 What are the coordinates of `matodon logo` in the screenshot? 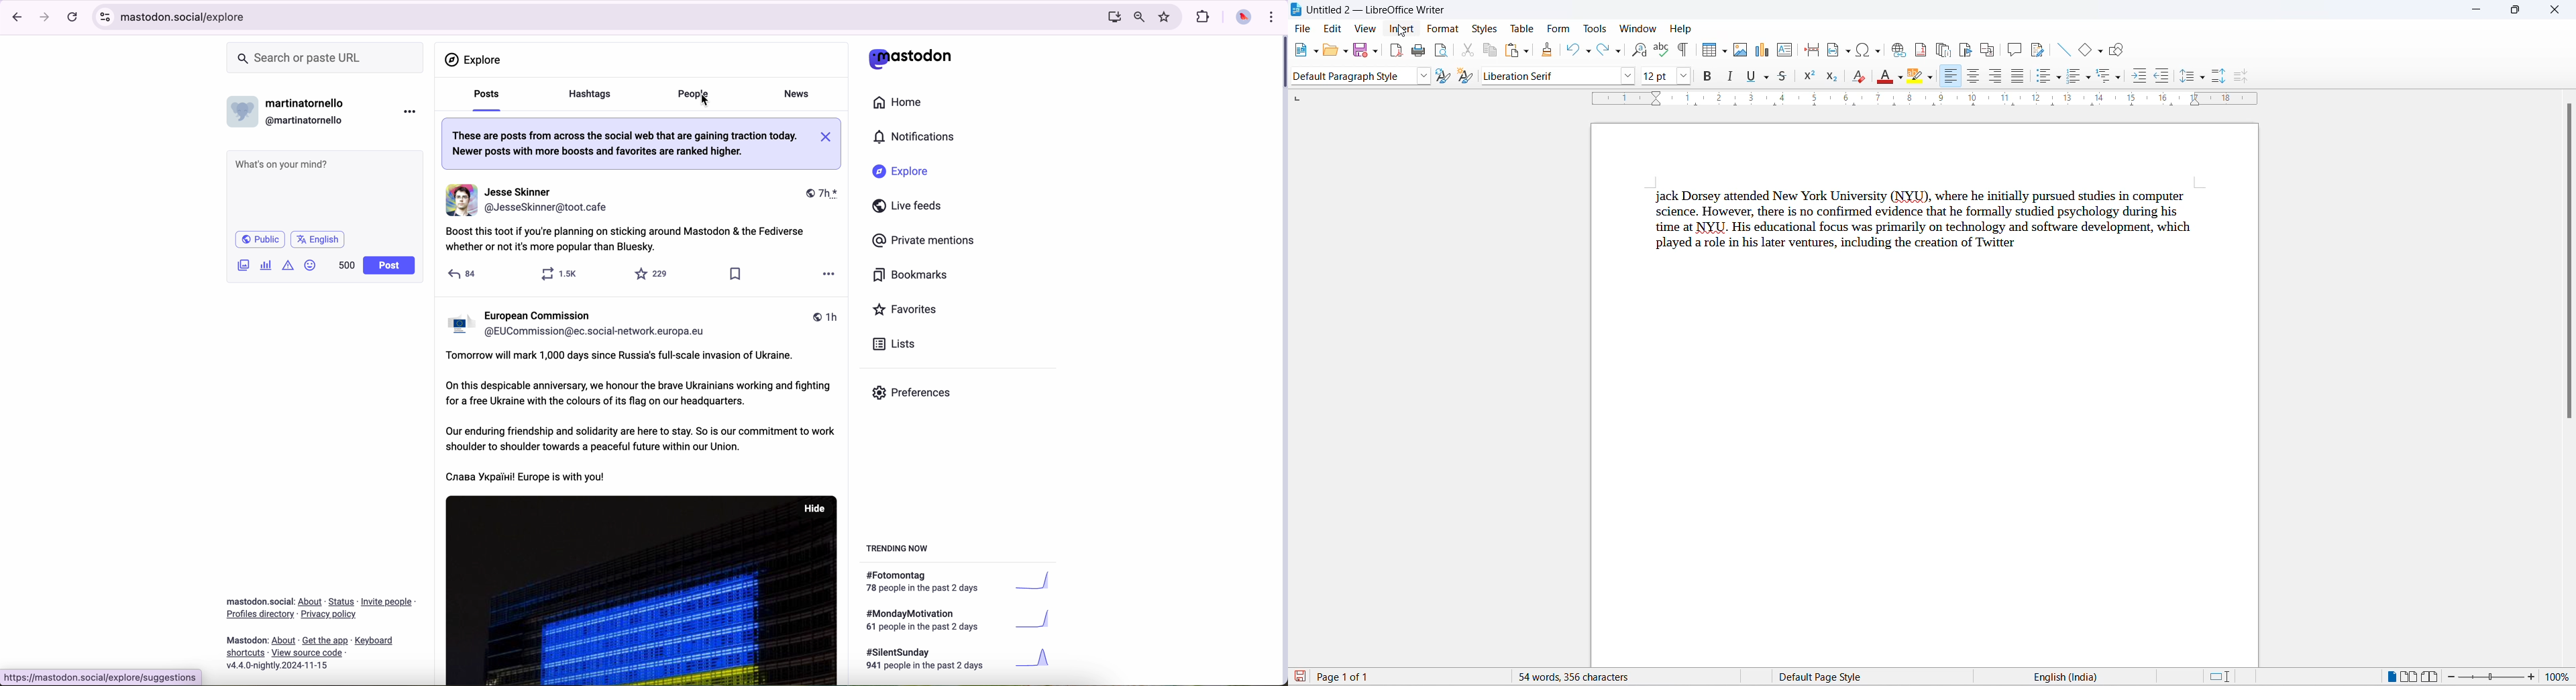 It's located at (911, 58).